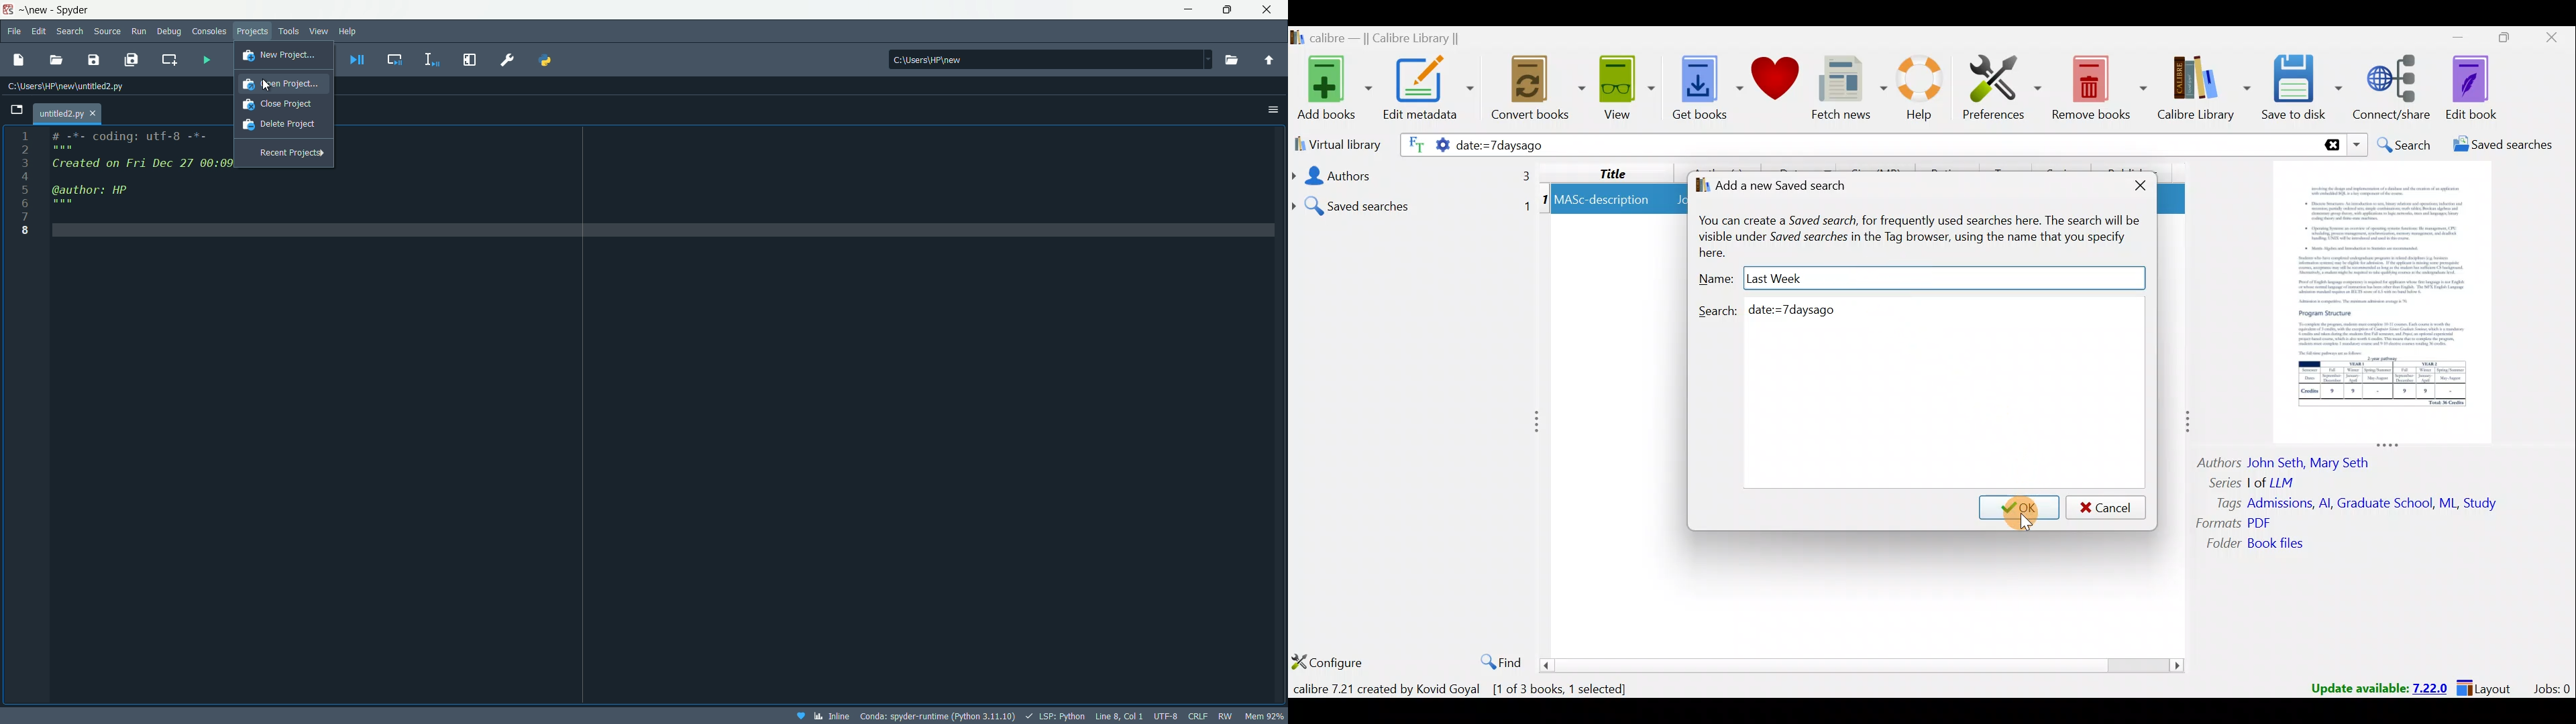 The width and height of the screenshot is (2576, 728). Describe the element at coordinates (2402, 143) in the screenshot. I see `Search` at that location.